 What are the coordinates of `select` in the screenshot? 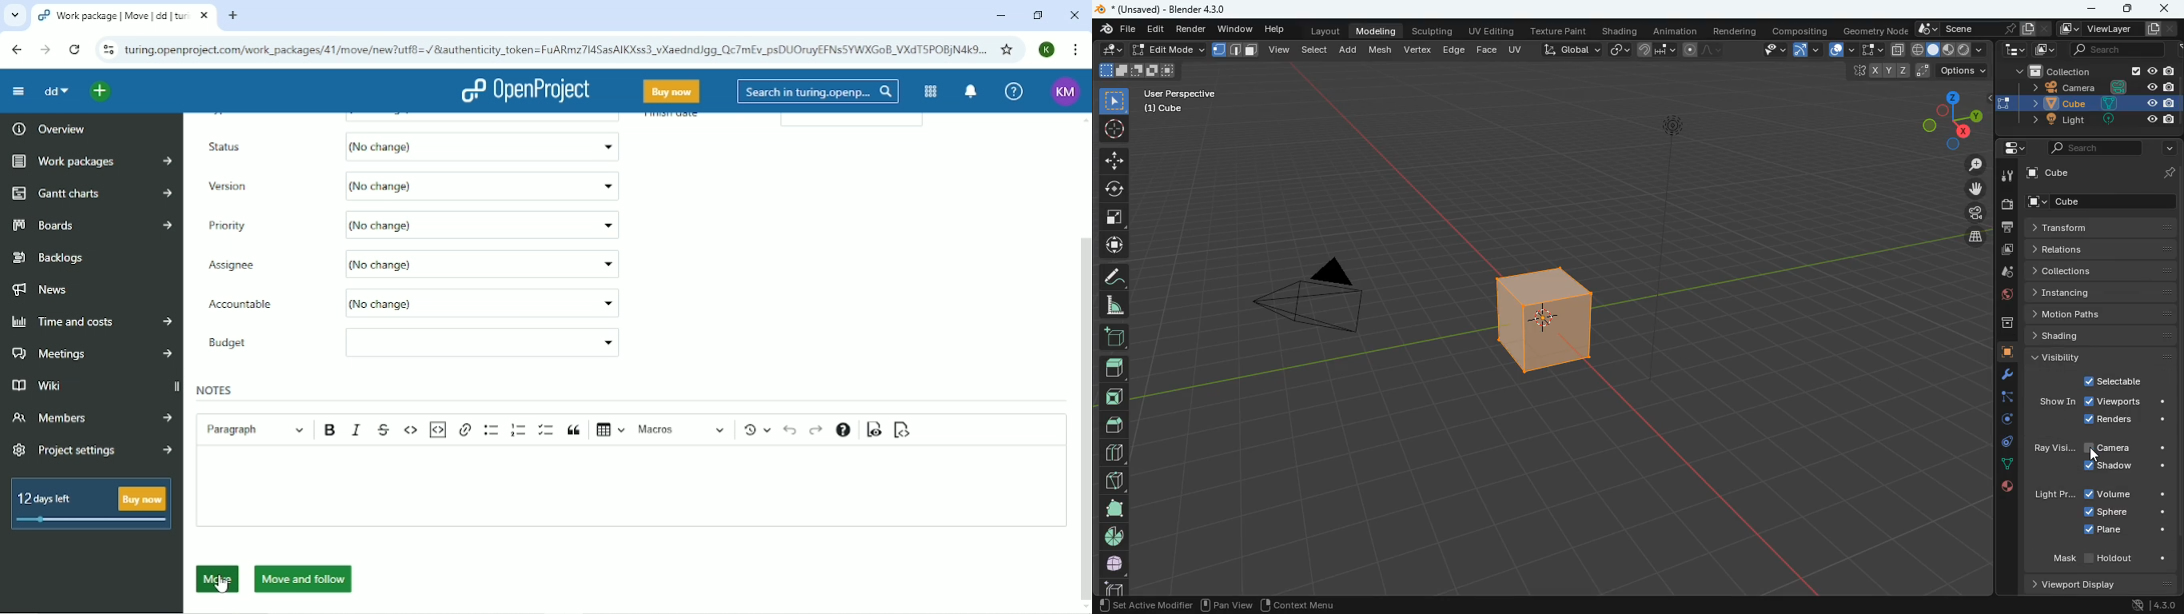 It's located at (1115, 102).